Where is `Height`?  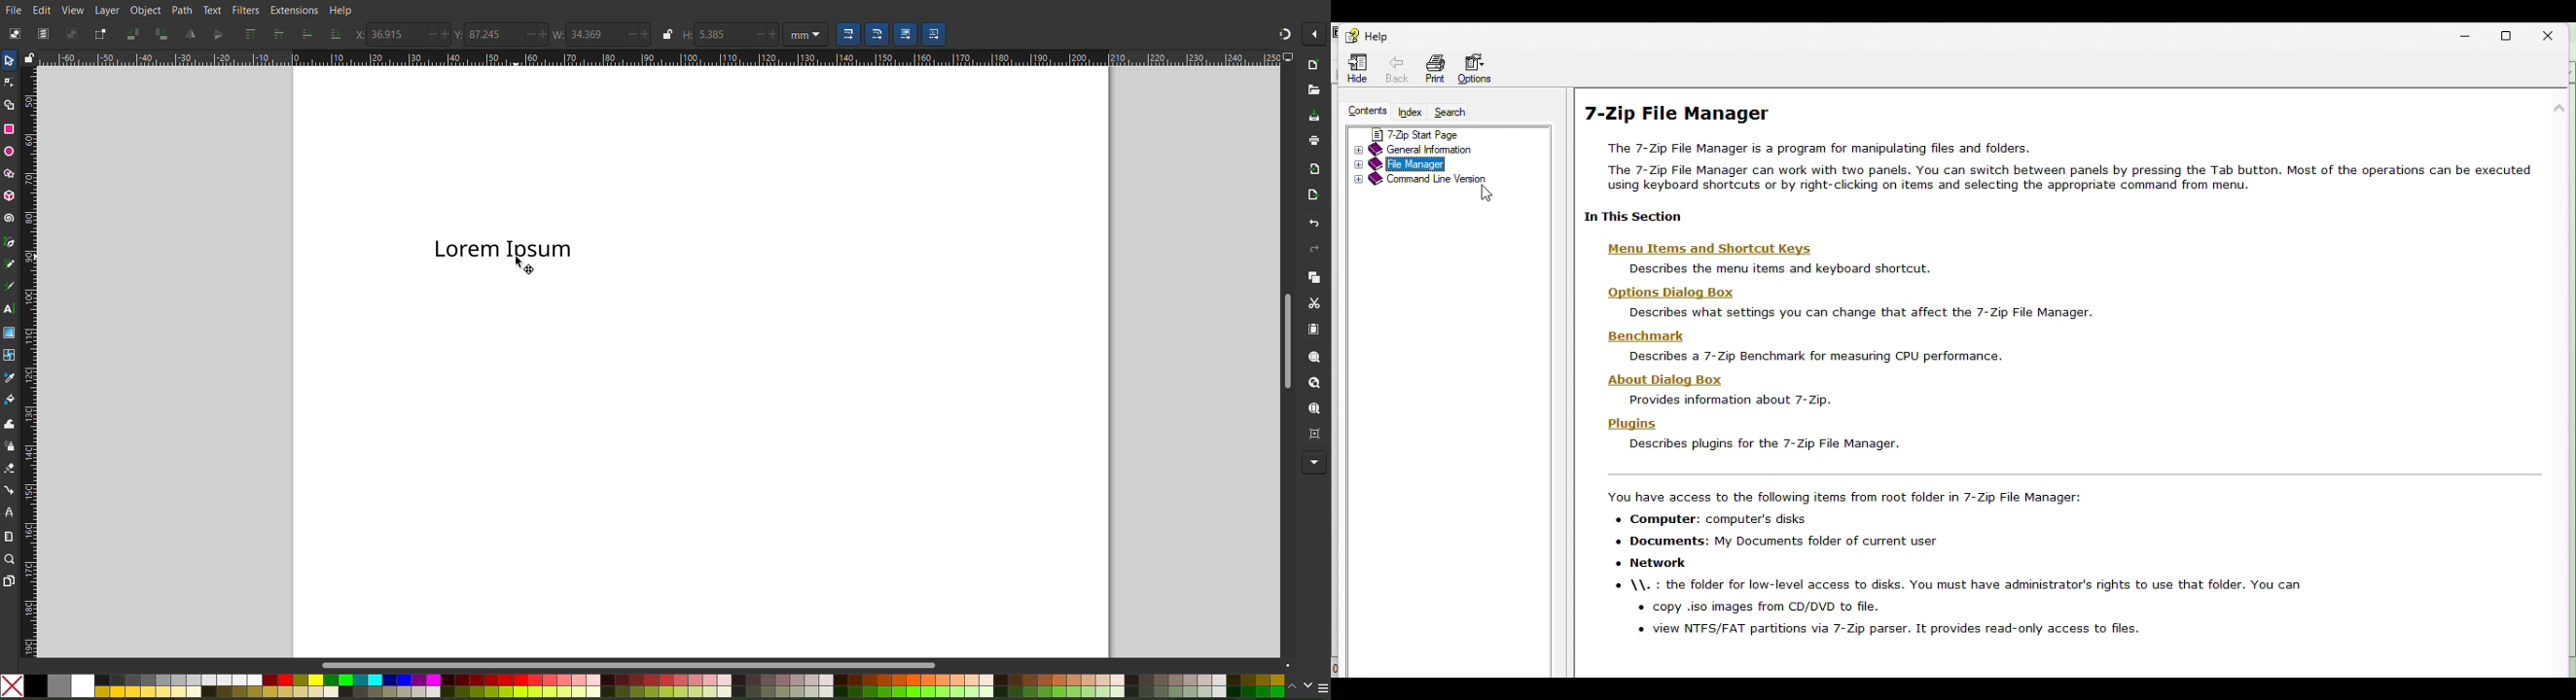 Height is located at coordinates (729, 33).